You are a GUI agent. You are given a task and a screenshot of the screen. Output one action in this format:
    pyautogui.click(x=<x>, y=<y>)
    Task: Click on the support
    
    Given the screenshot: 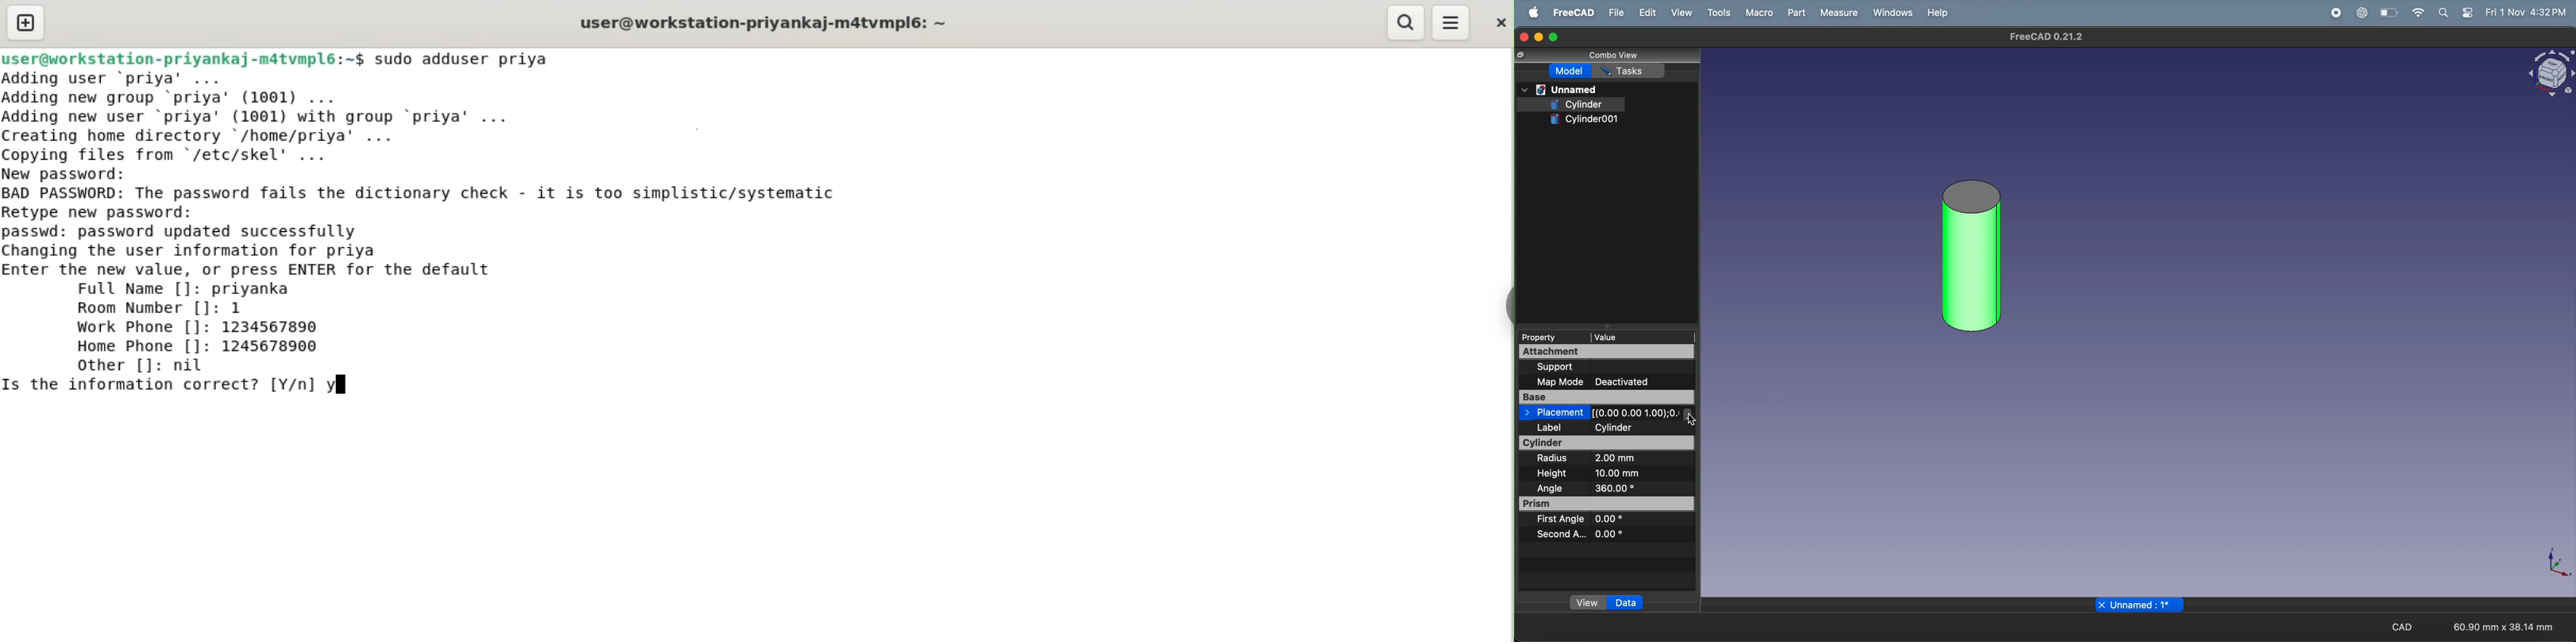 What is the action you would take?
    pyautogui.click(x=1591, y=366)
    